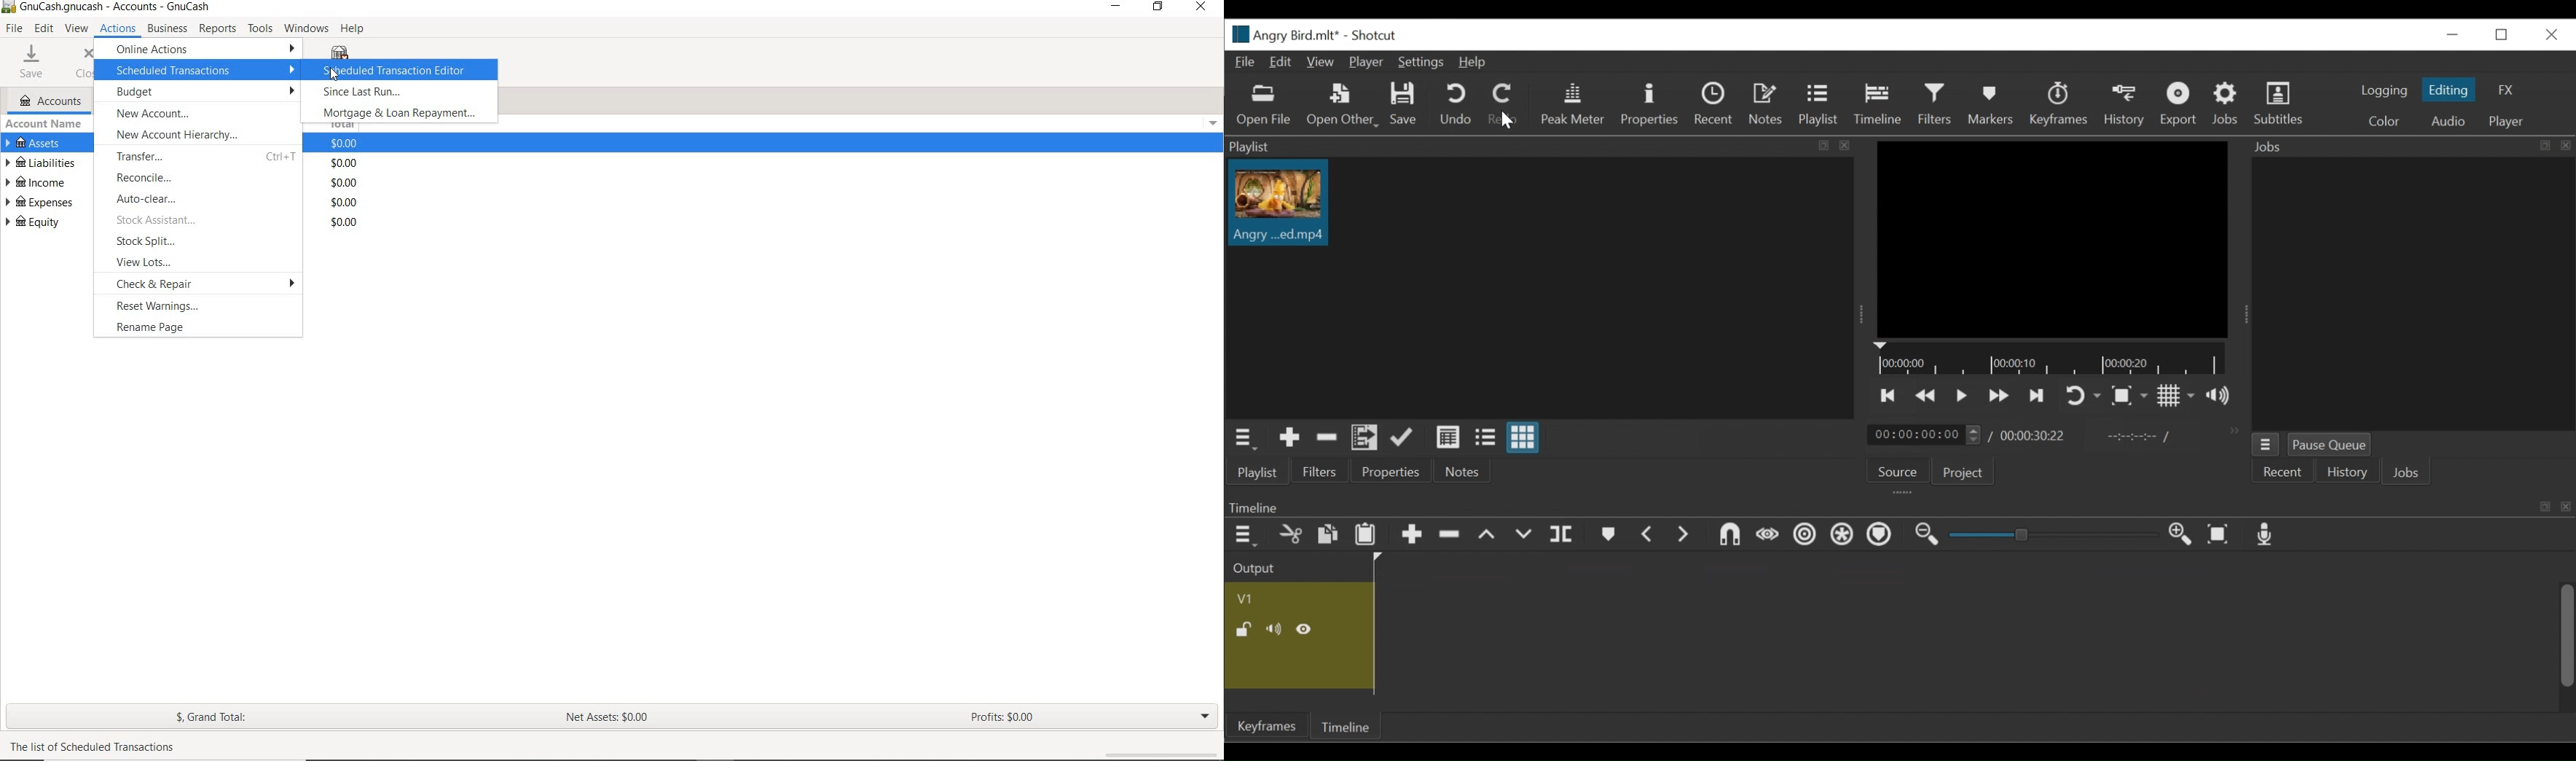 This screenshot has height=784, width=2576. I want to click on Toggle zoom, so click(2129, 396).